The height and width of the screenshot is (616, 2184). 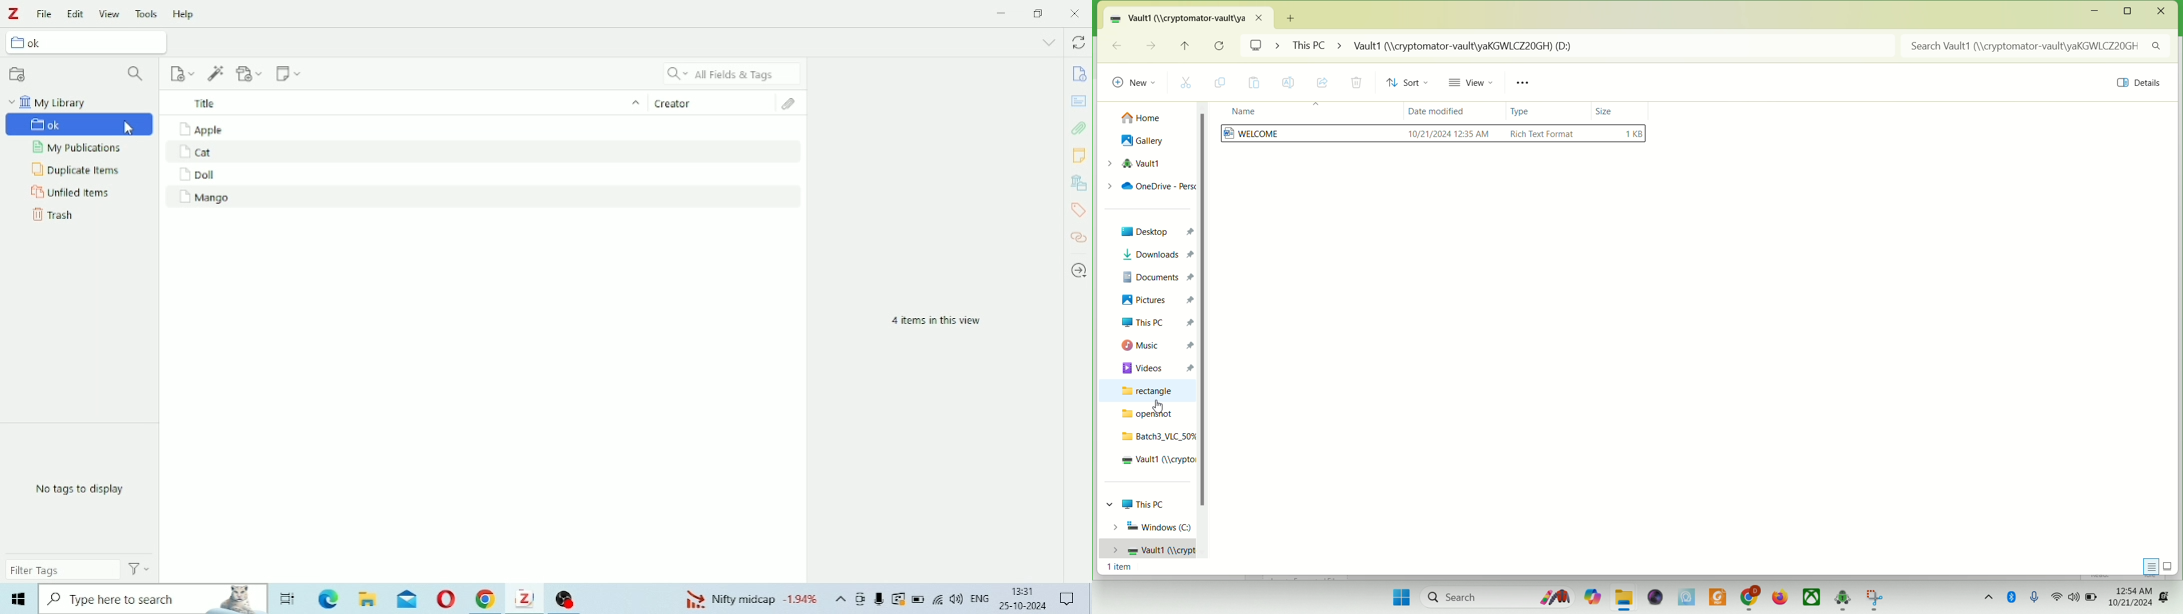 I want to click on Sync, so click(x=1078, y=42).